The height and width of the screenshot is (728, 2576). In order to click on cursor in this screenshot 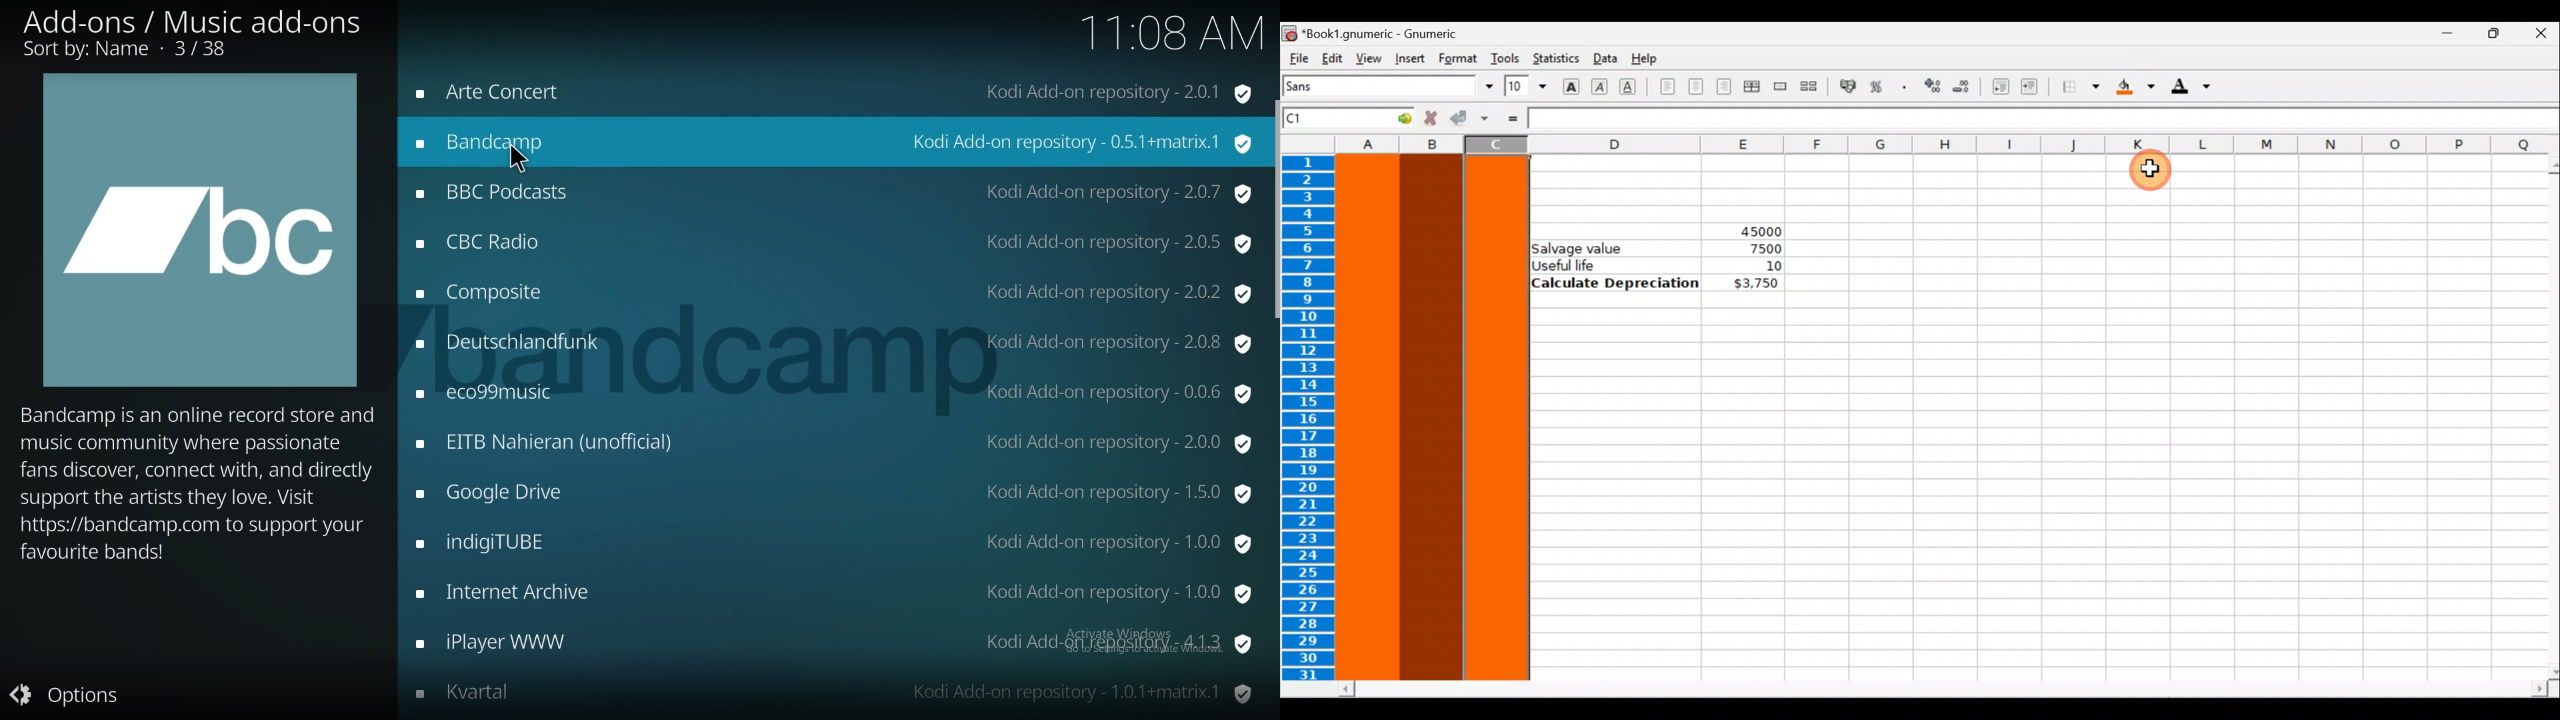, I will do `click(519, 159)`.